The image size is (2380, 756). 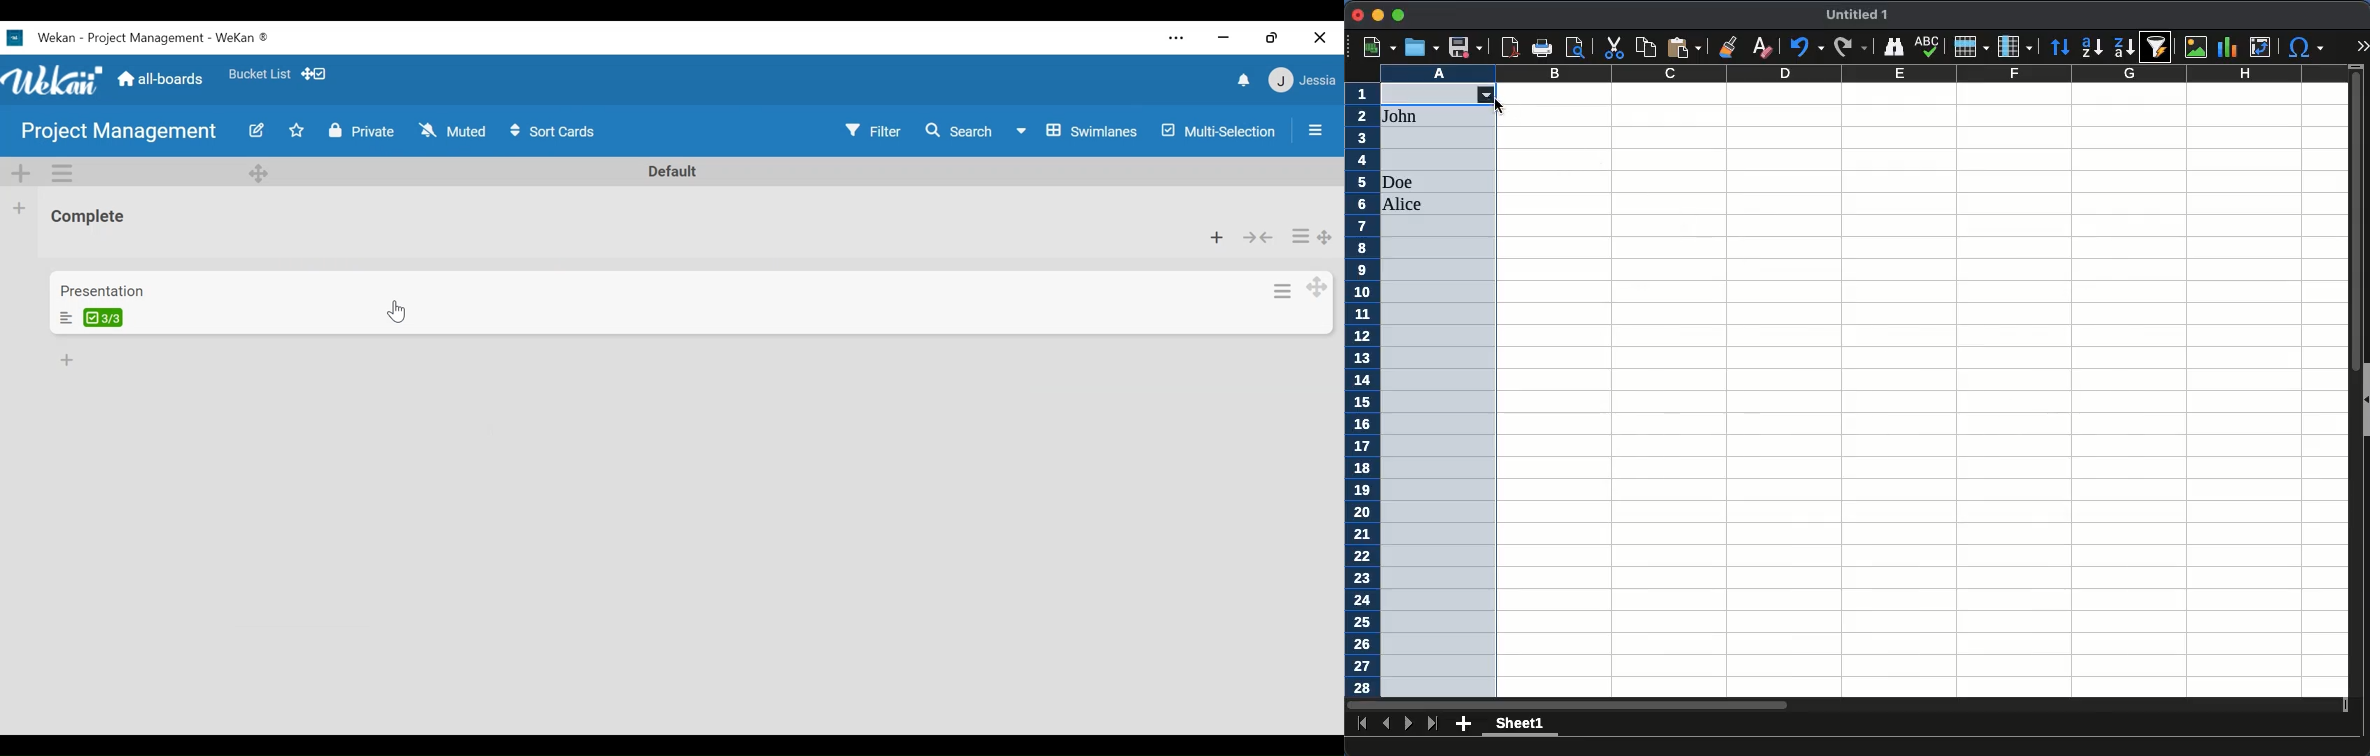 I want to click on cursor, so click(x=1499, y=106).